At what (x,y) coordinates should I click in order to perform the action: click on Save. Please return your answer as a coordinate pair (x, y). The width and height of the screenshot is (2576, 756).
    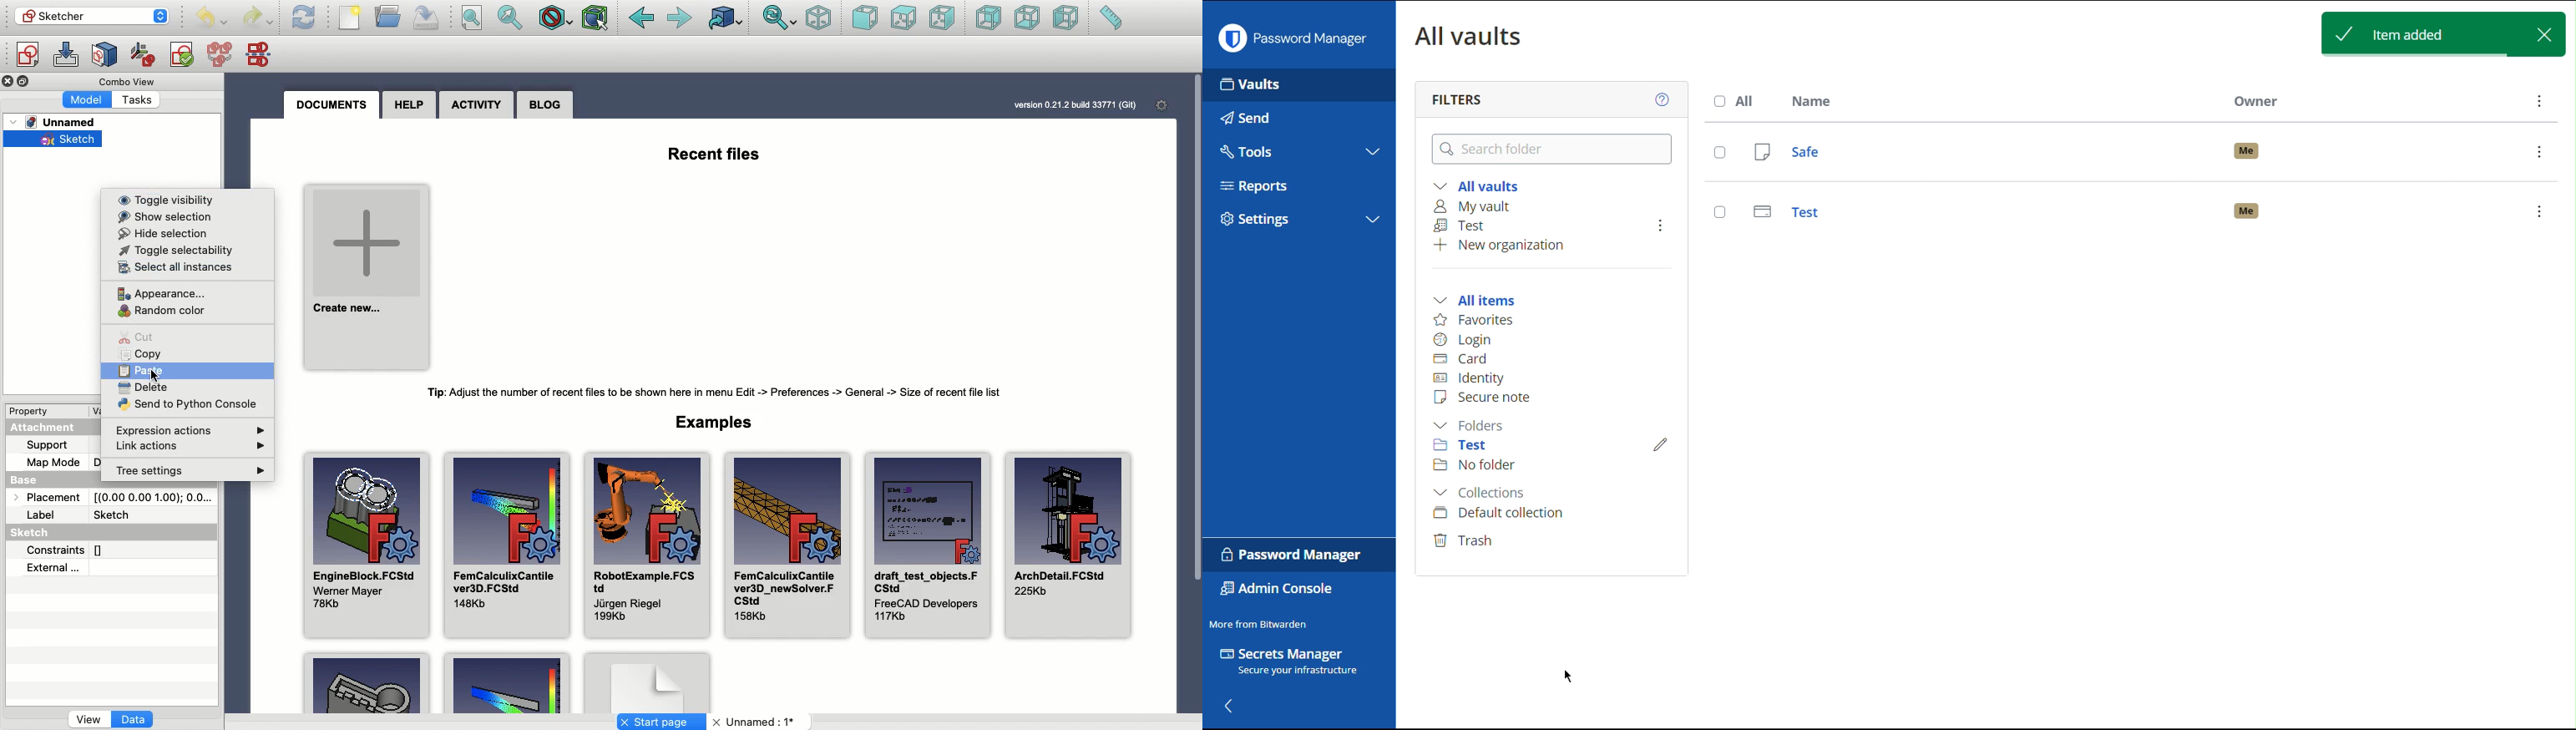
    Looking at the image, I should click on (427, 18).